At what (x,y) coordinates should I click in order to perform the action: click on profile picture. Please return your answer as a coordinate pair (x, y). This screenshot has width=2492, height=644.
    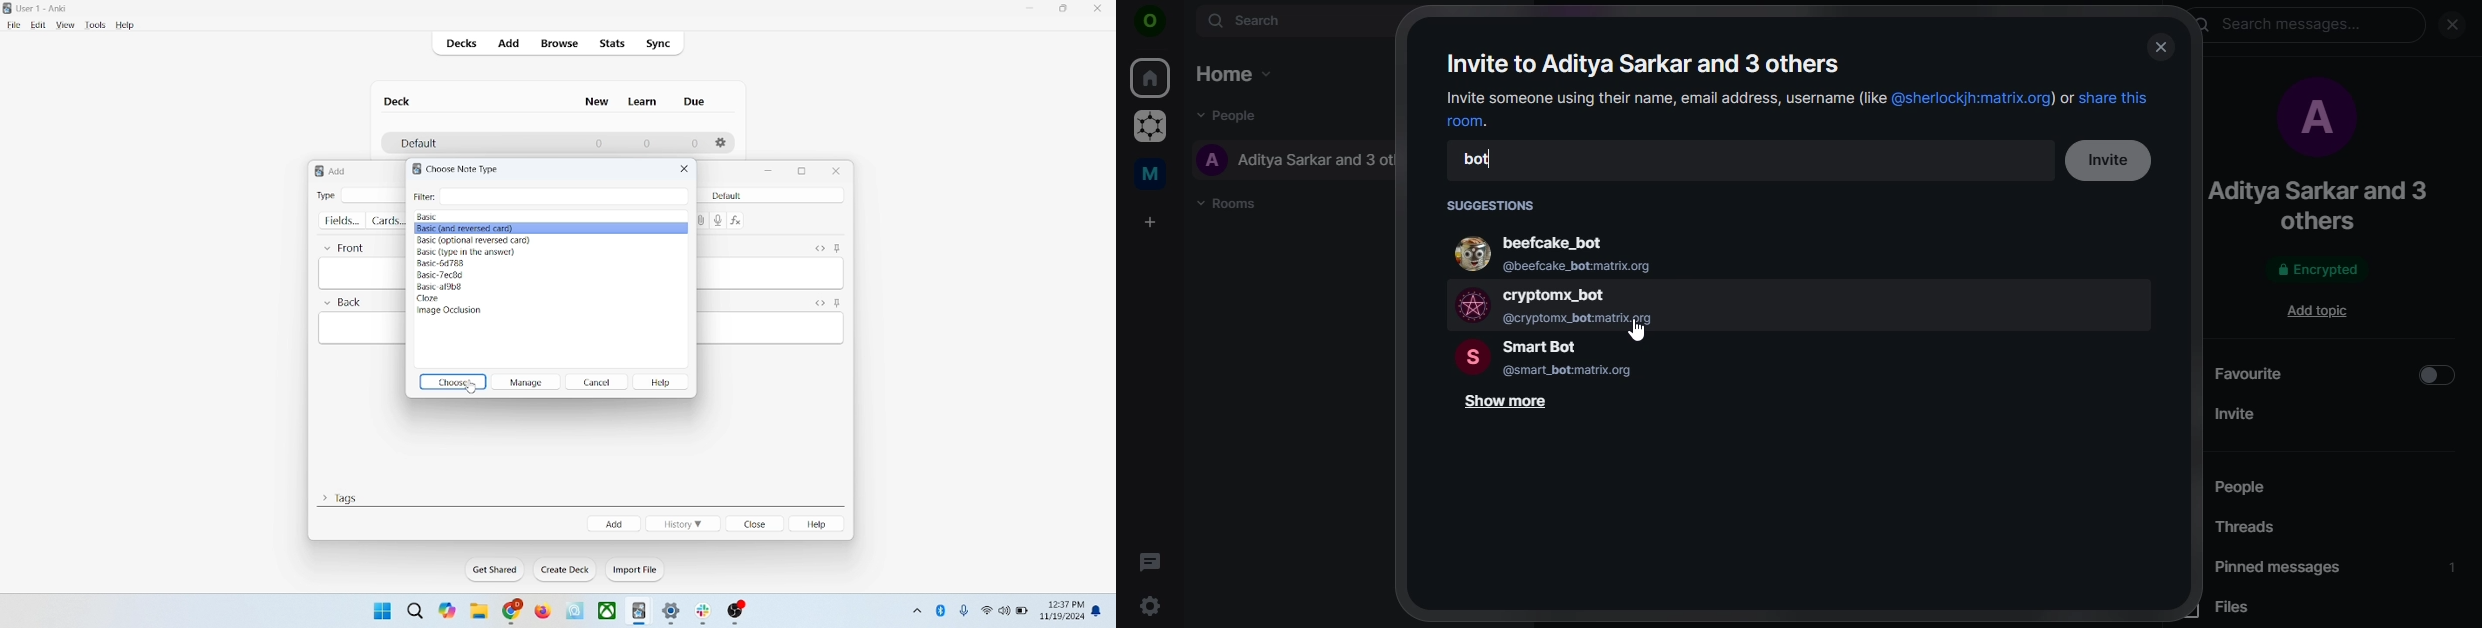
    Looking at the image, I should click on (2313, 121).